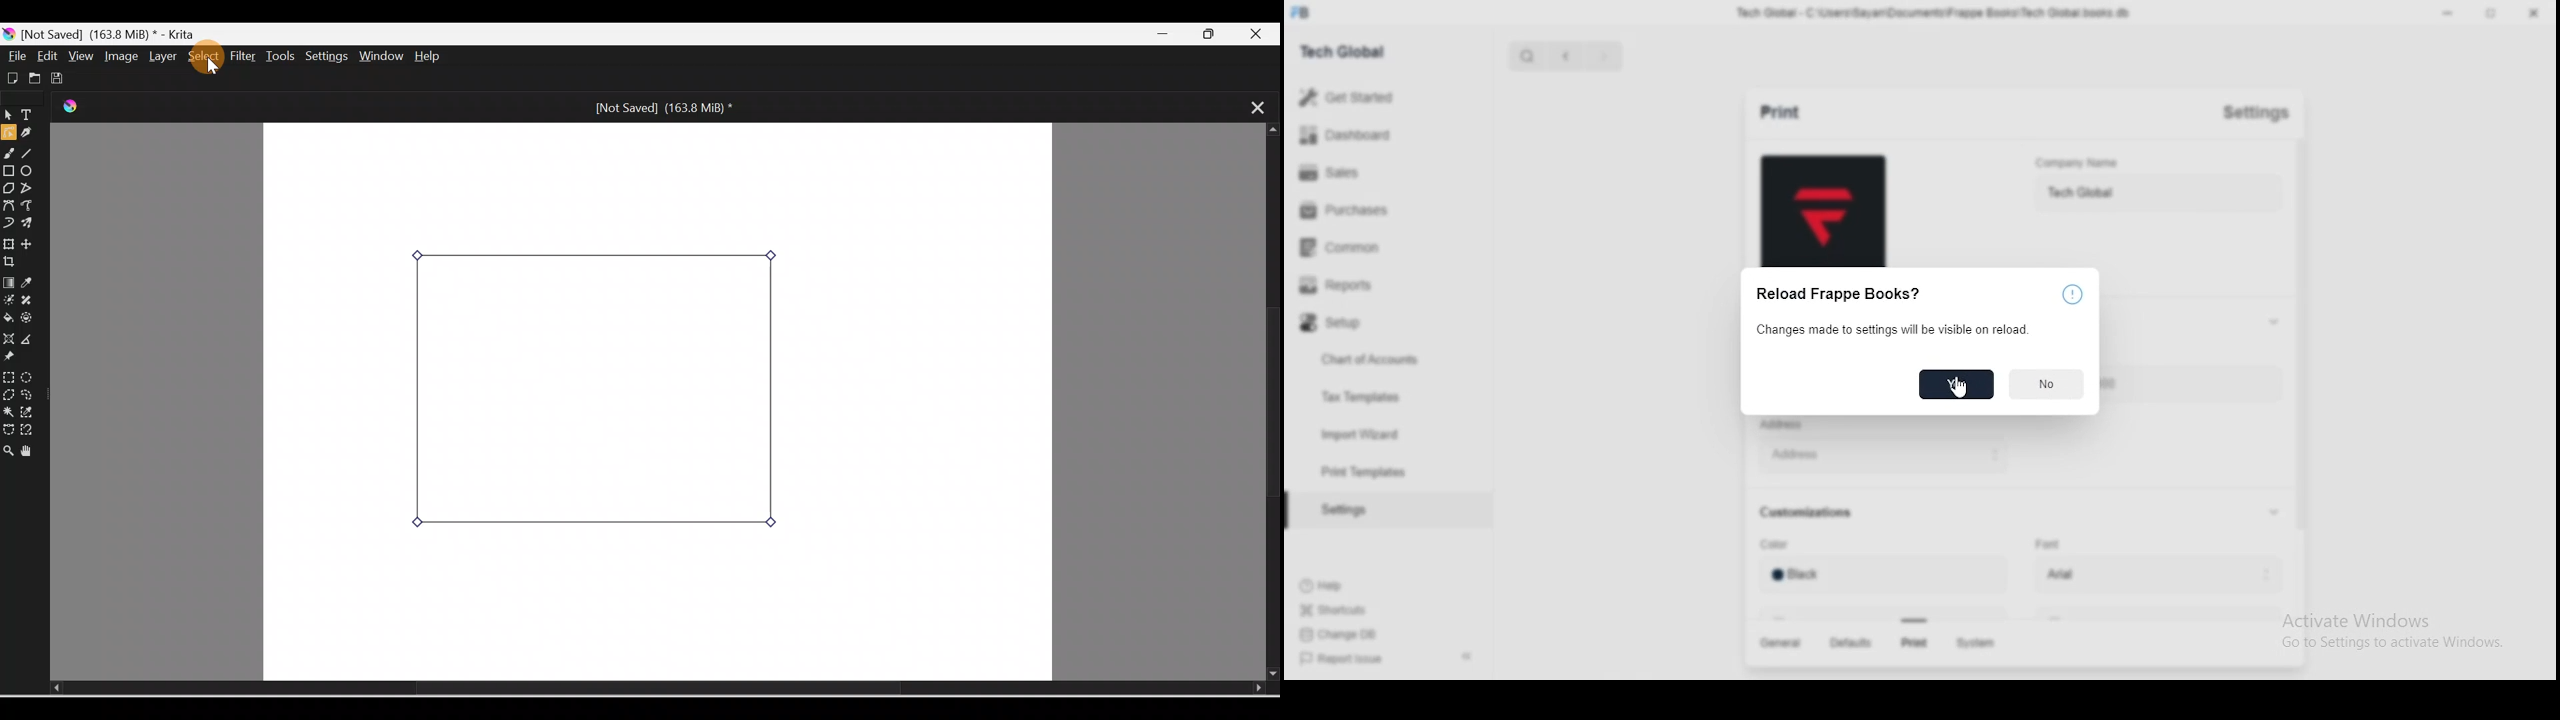  I want to click on COMPANY NAME INPUT BOX, so click(2157, 195).